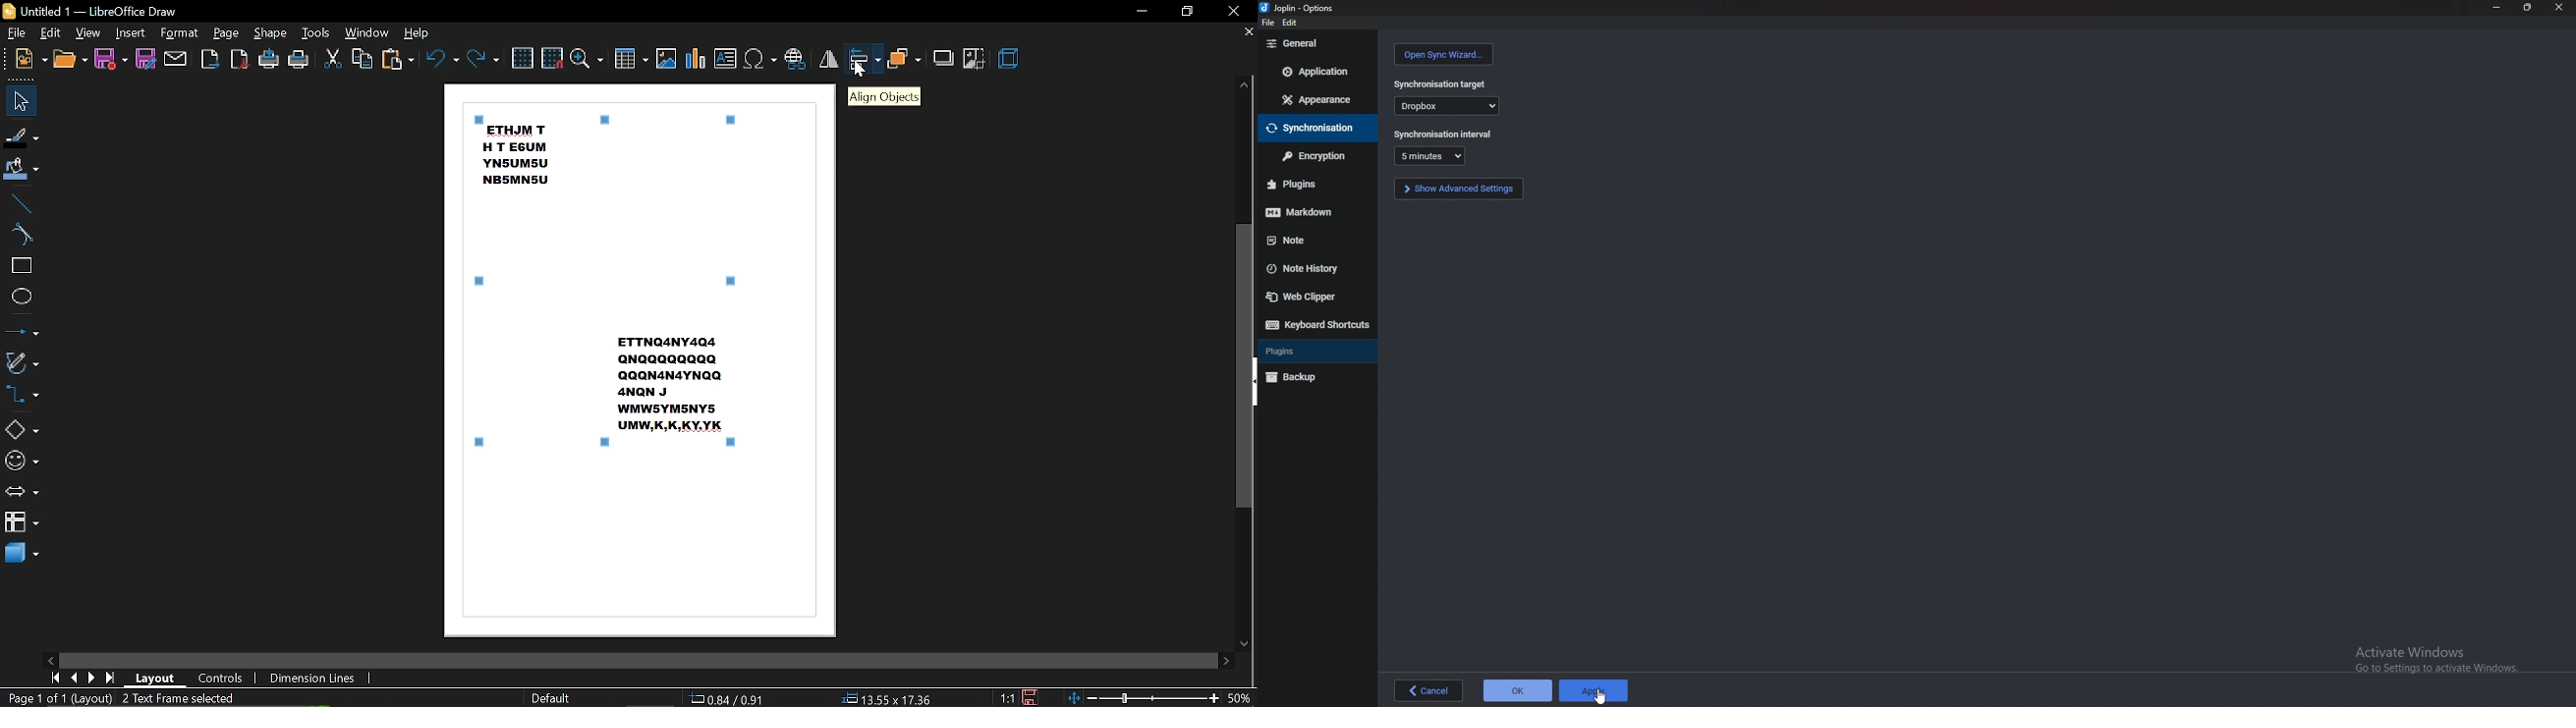 This screenshot has width=2576, height=728. Describe the element at coordinates (1518, 691) in the screenshot. I see `ok` at that location.